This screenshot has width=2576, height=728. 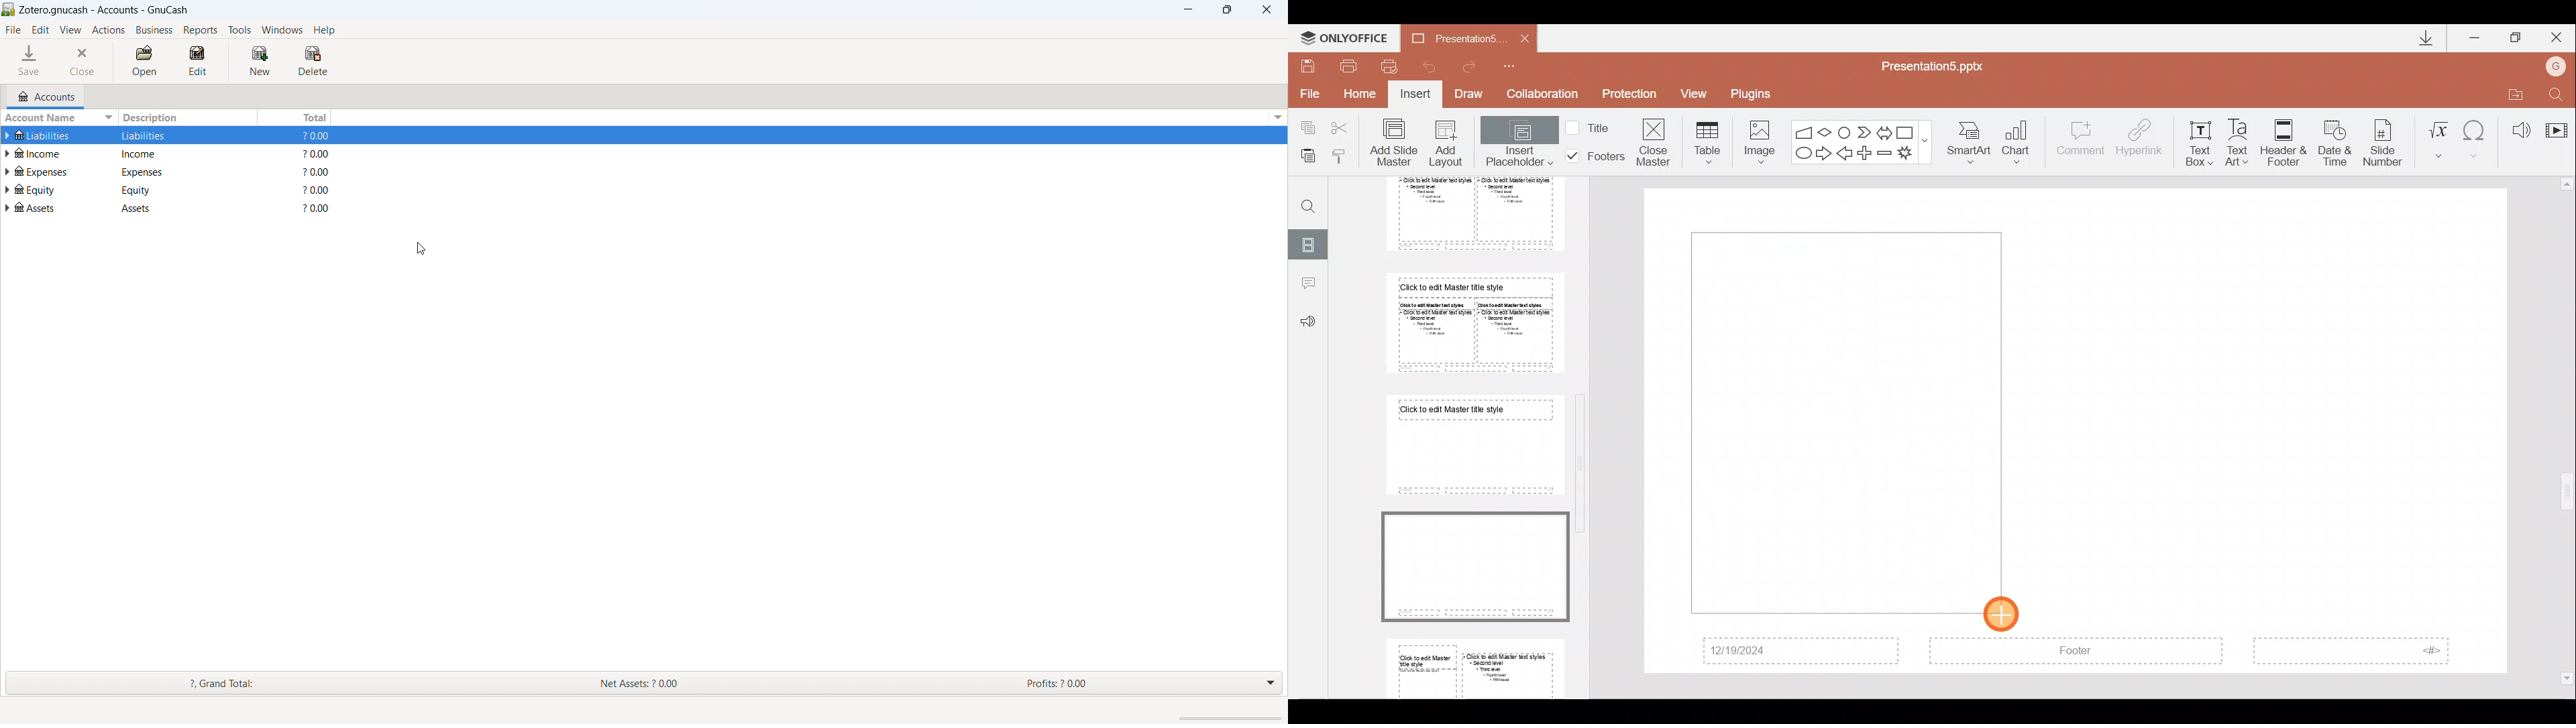 I want to click on Insert, so click(x=1416, y=95).